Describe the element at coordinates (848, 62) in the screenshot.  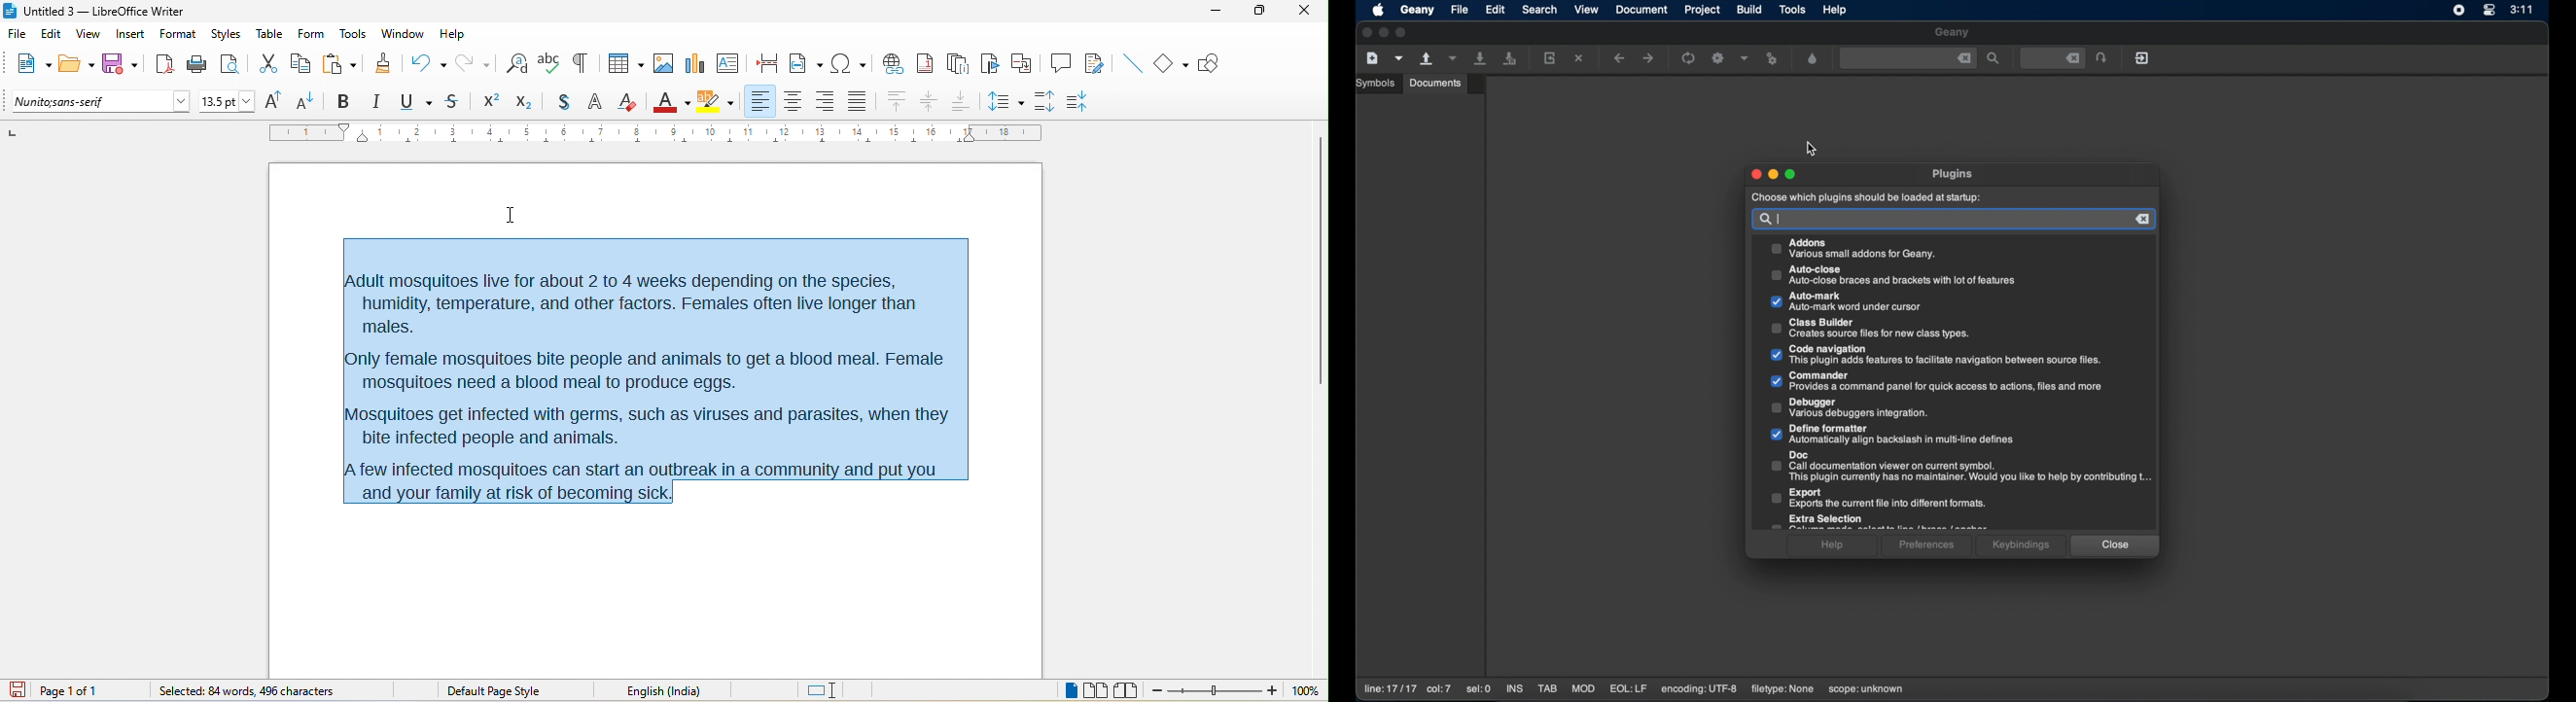
I see `special character` at that location.